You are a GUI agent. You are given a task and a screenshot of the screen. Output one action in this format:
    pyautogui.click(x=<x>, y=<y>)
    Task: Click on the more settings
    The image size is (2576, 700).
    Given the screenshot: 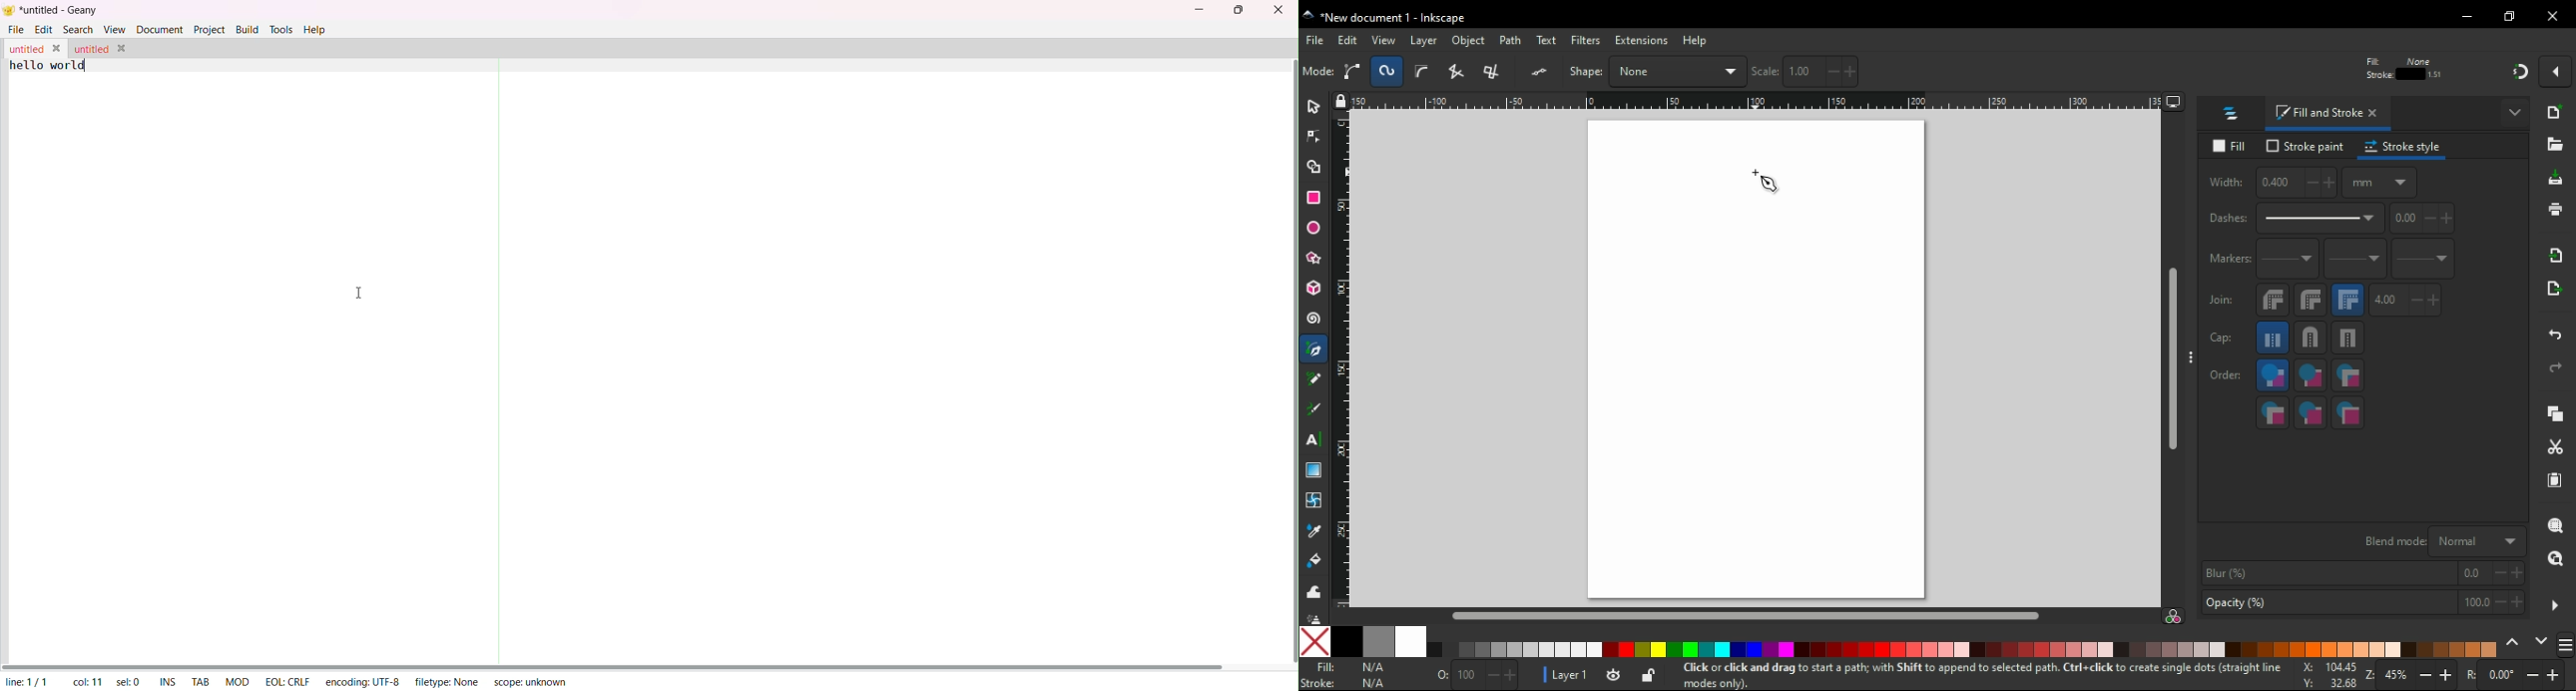 What is the action you would take?
    pyautogui.click(x=2555, y=606)
    